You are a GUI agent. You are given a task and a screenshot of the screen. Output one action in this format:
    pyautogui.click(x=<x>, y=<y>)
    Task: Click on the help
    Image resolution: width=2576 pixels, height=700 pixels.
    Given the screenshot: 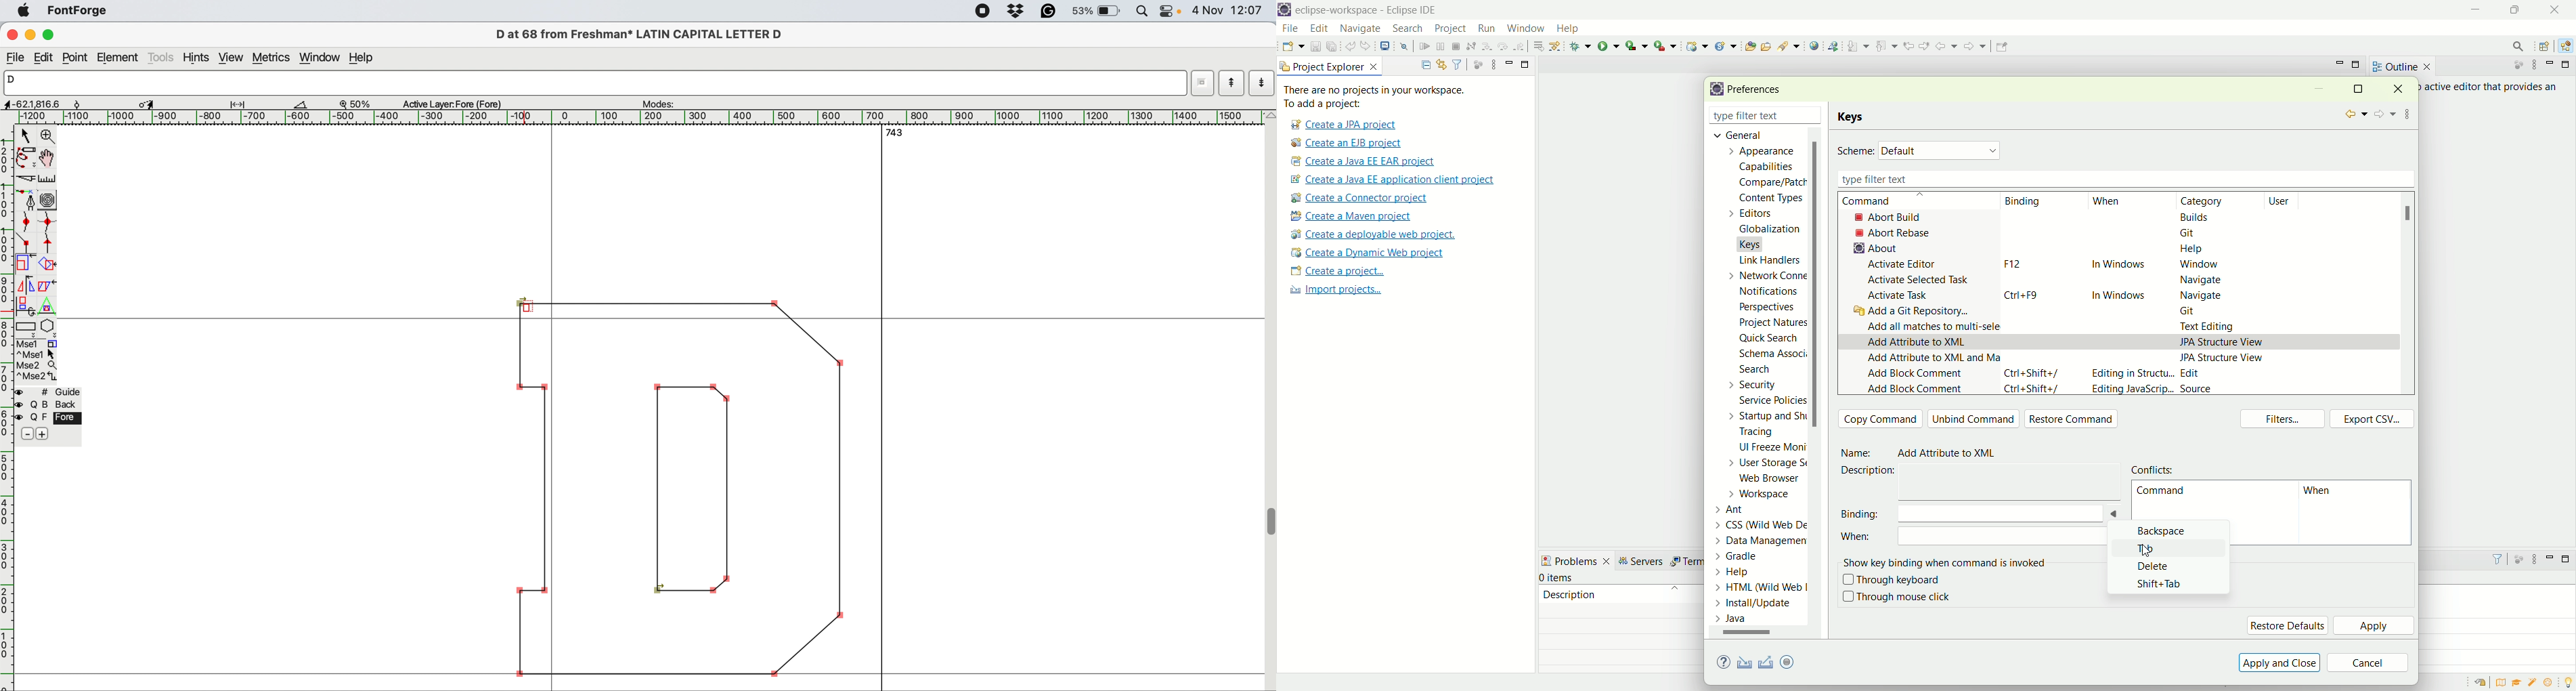 What is the action you would take?
    pyautogui.click(x=1573, y=30)
    